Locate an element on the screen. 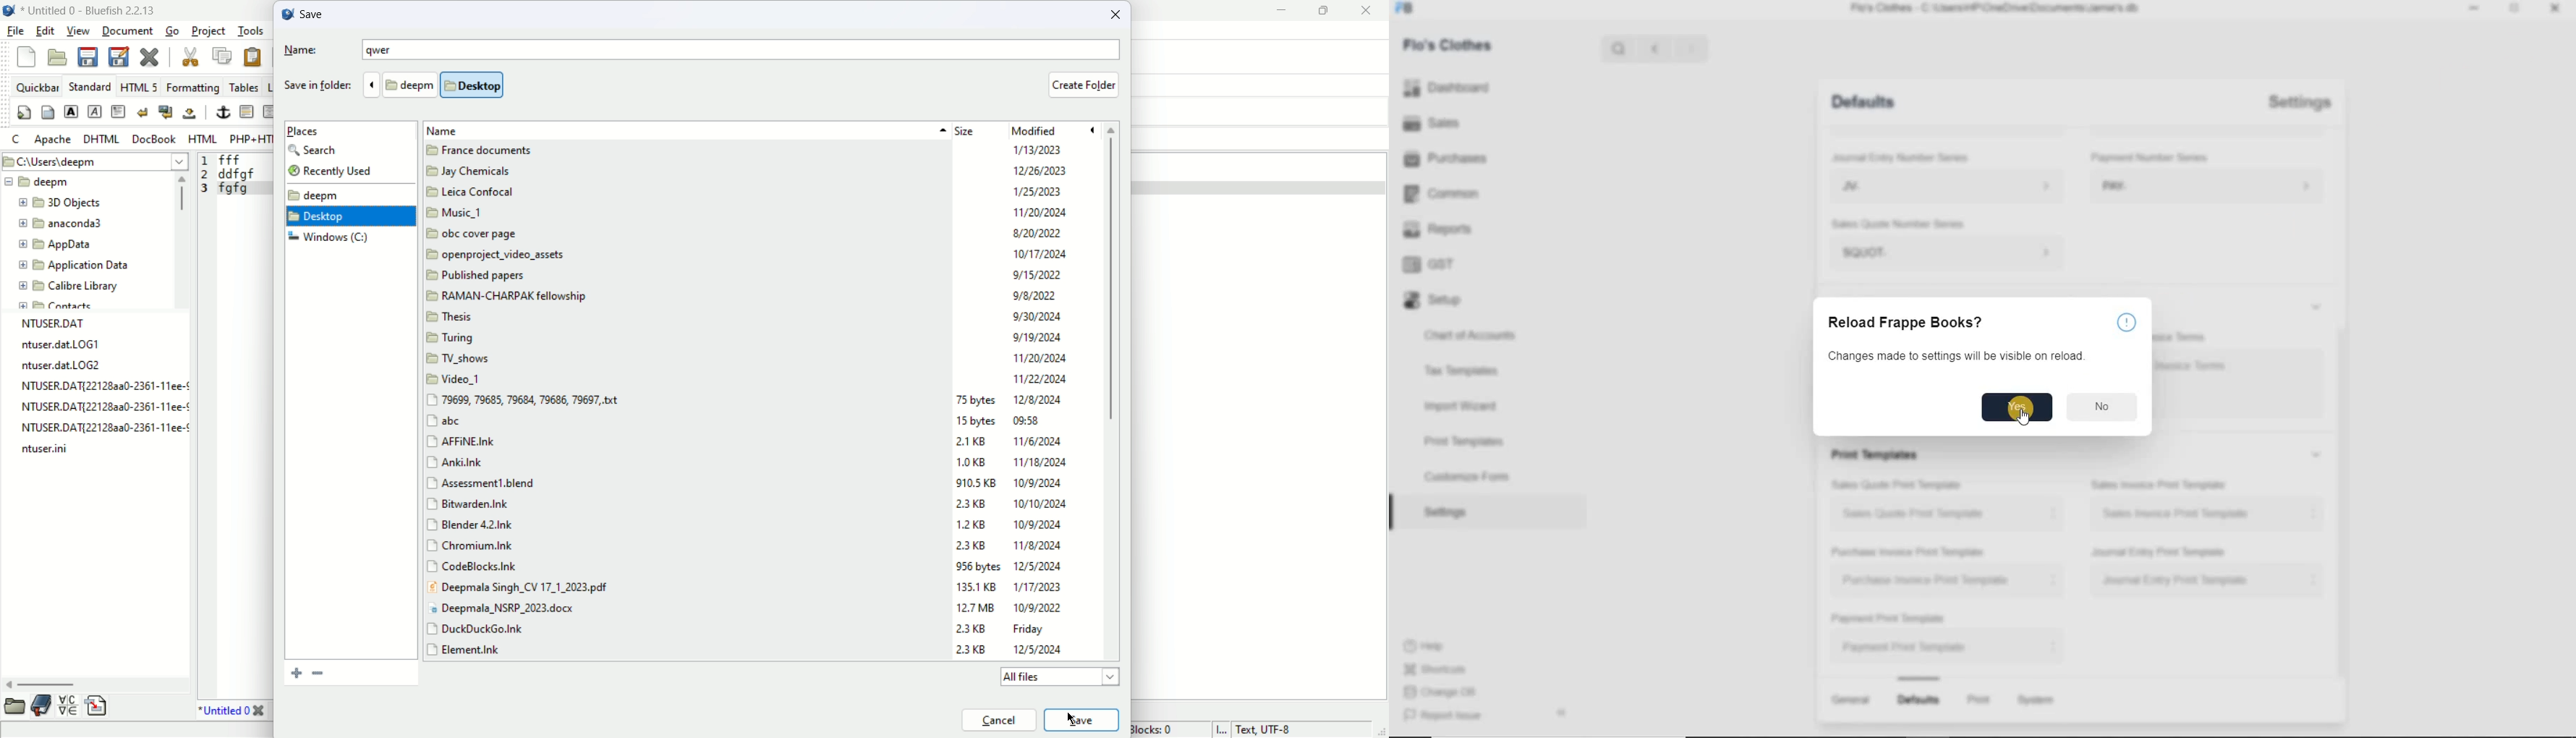  Dashboard is located at coordinates (1450, 89).